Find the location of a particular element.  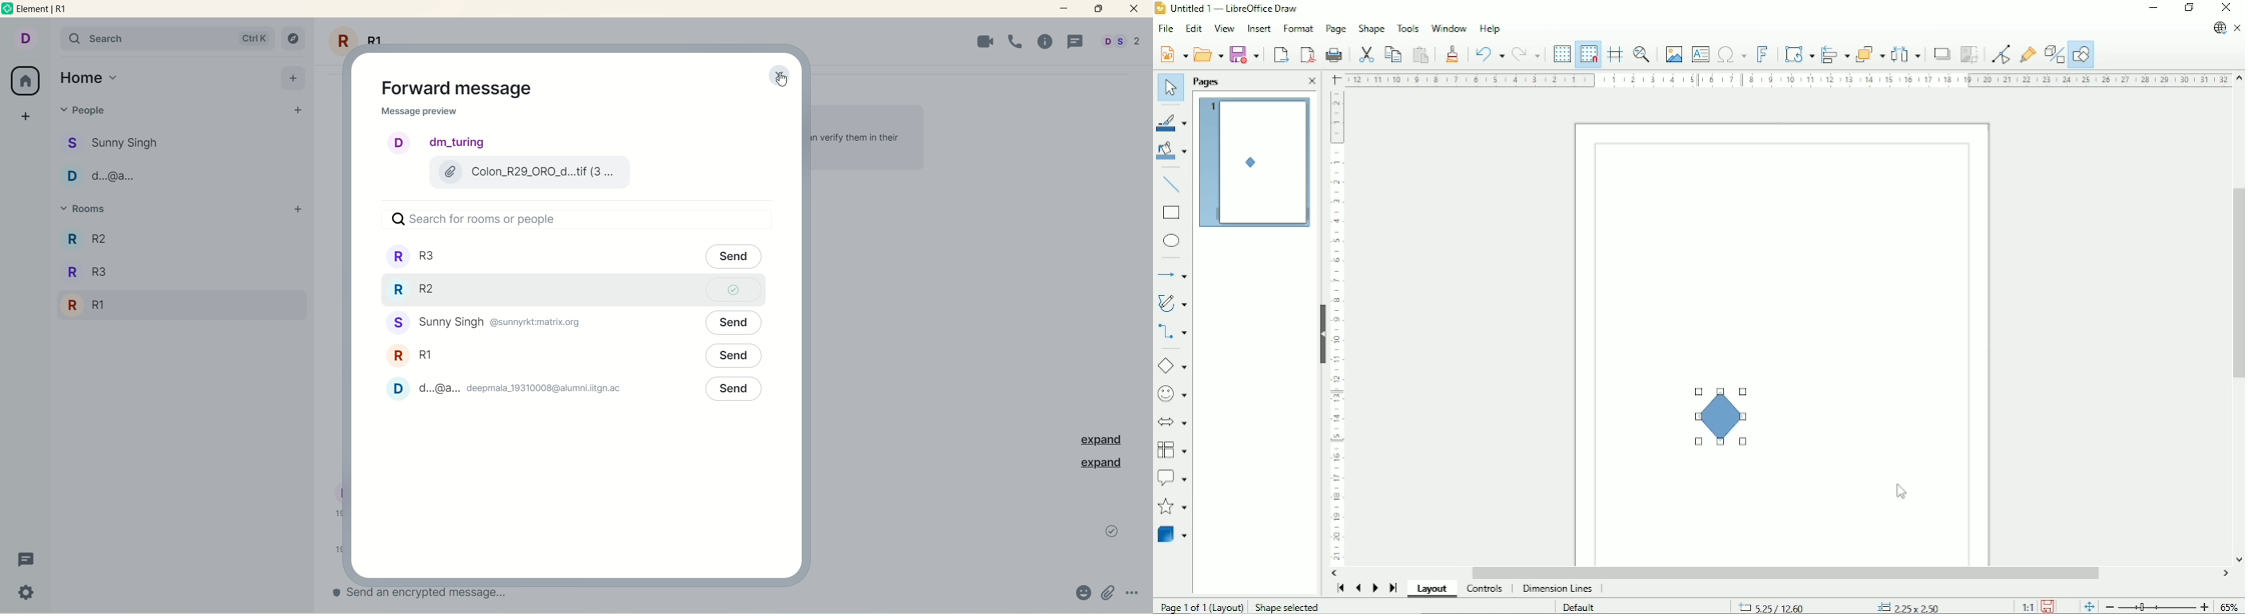

Insert fontwork text is located at coordinates (1765, 54).